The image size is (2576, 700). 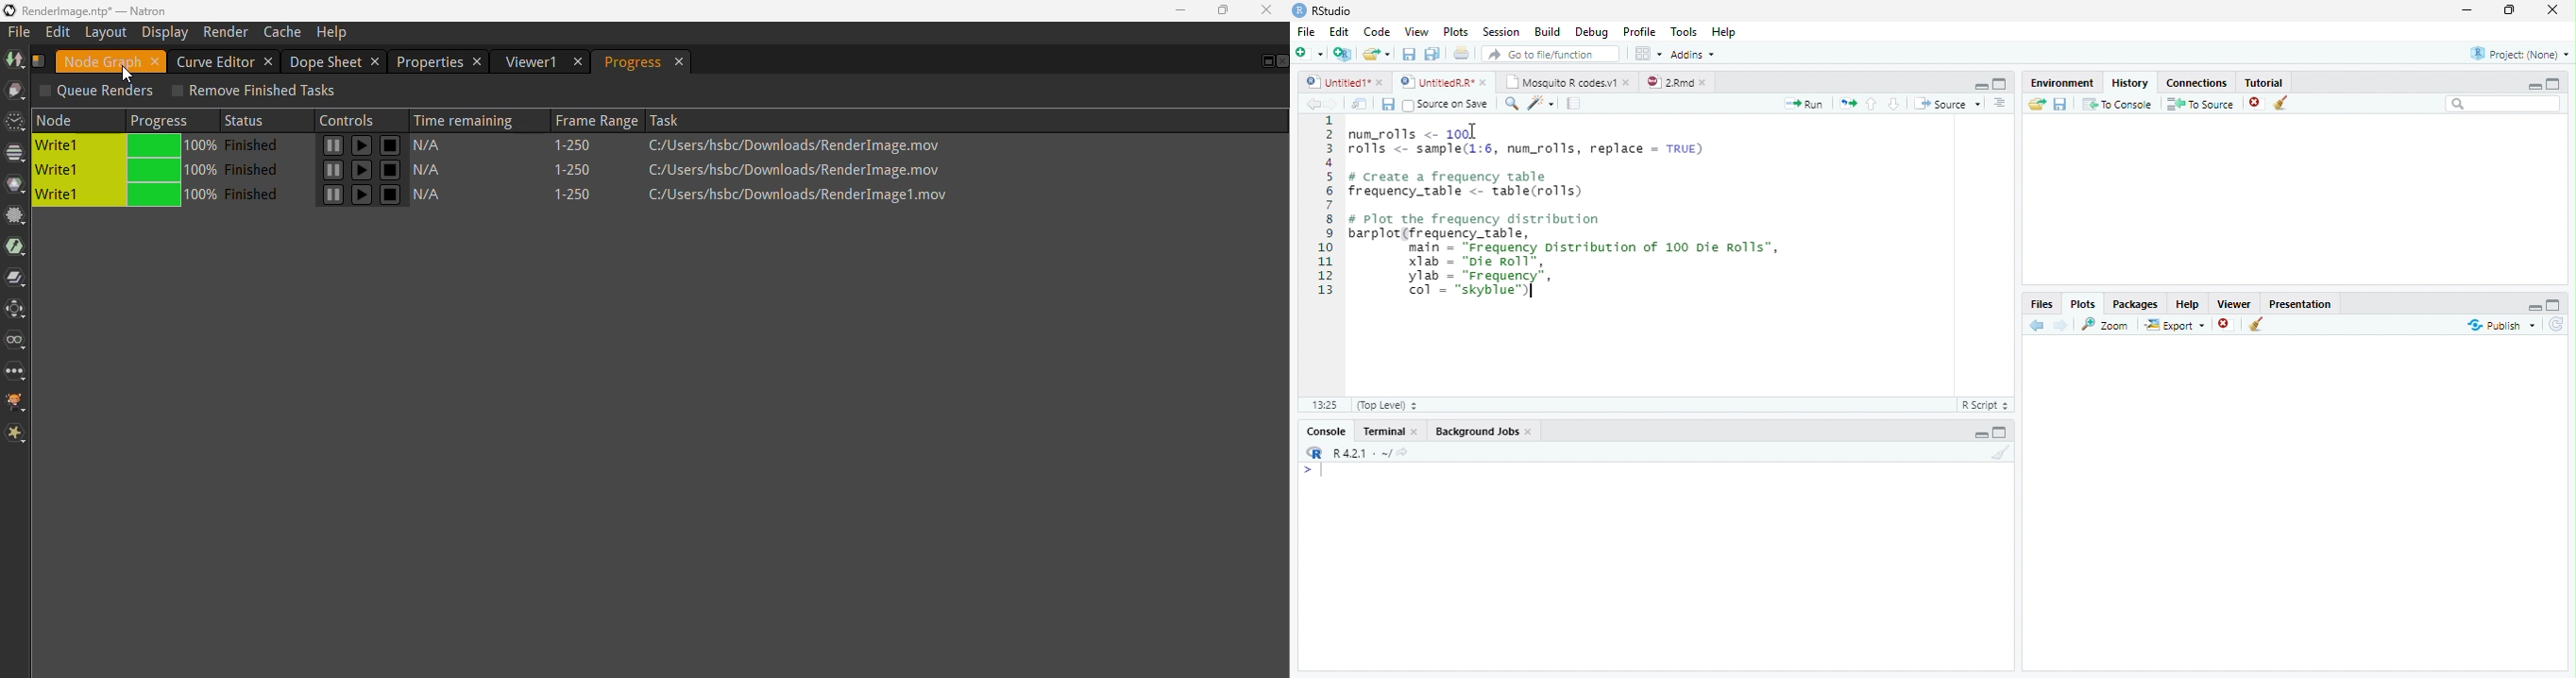 I want to click on Compile Report, so click(x=1575, y=103).